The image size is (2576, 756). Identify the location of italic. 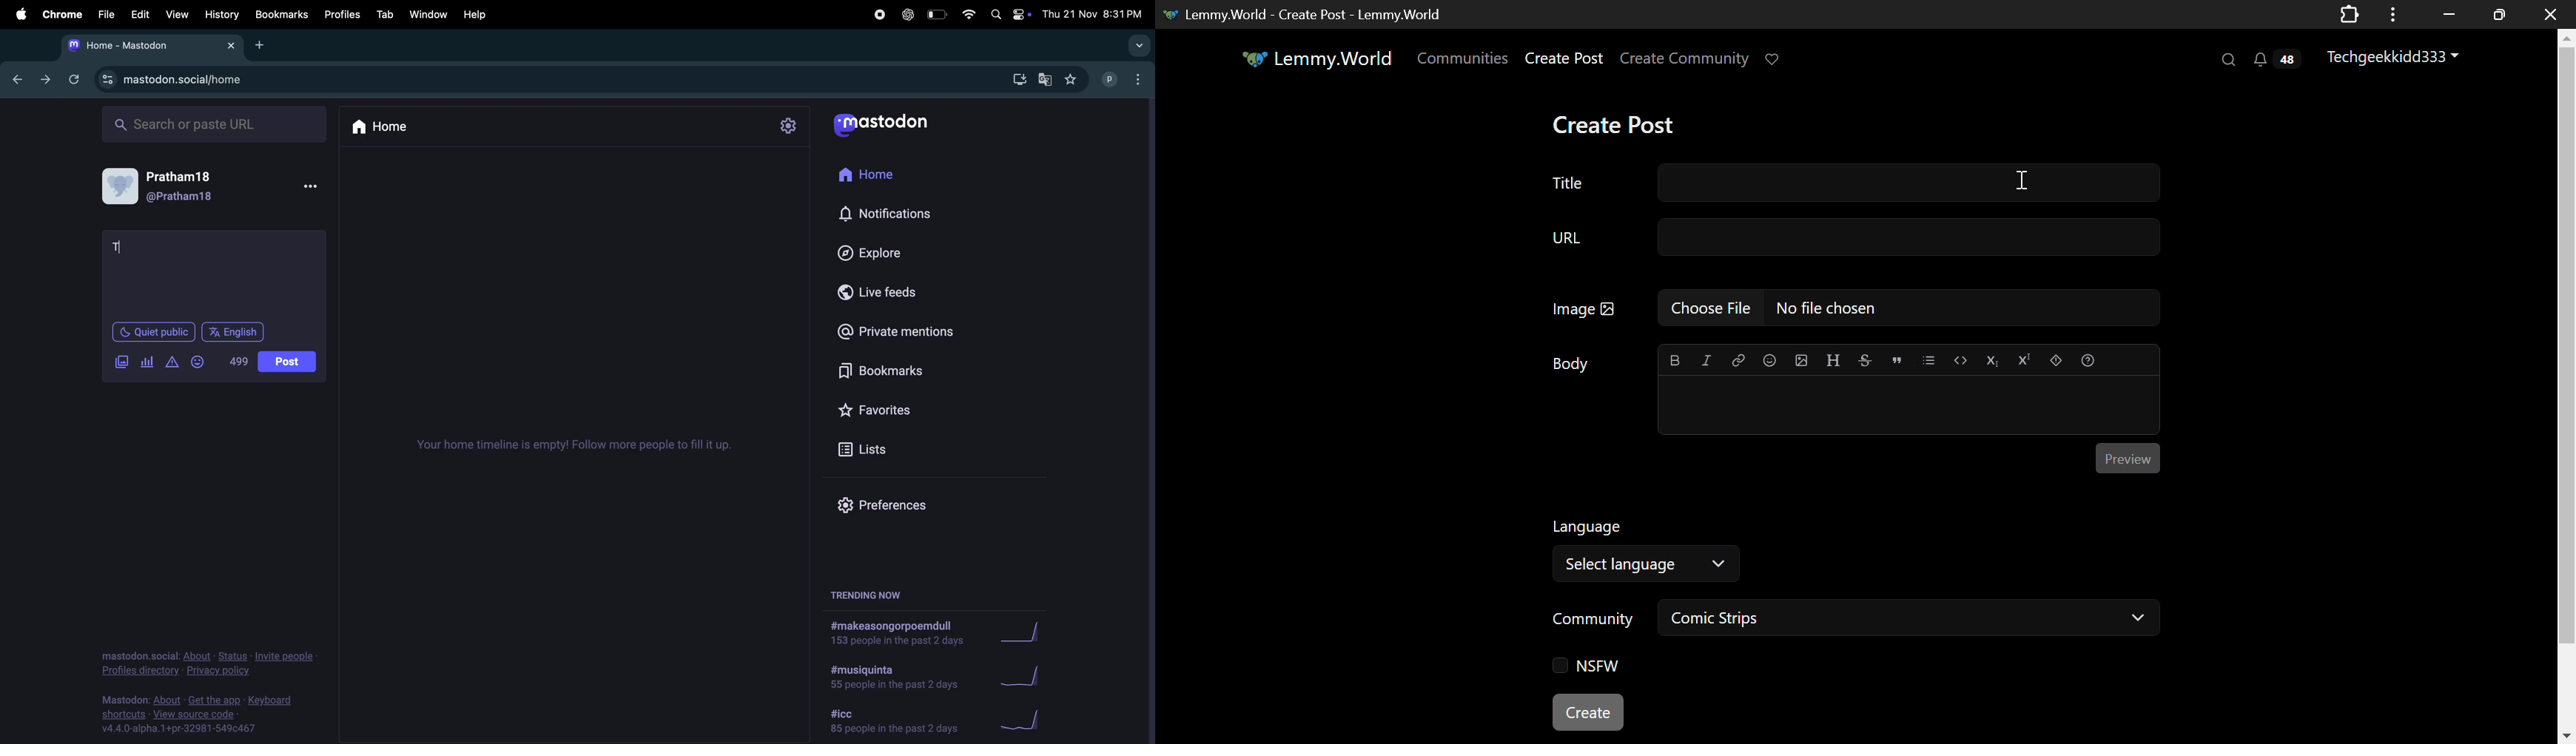
(1705, 361).